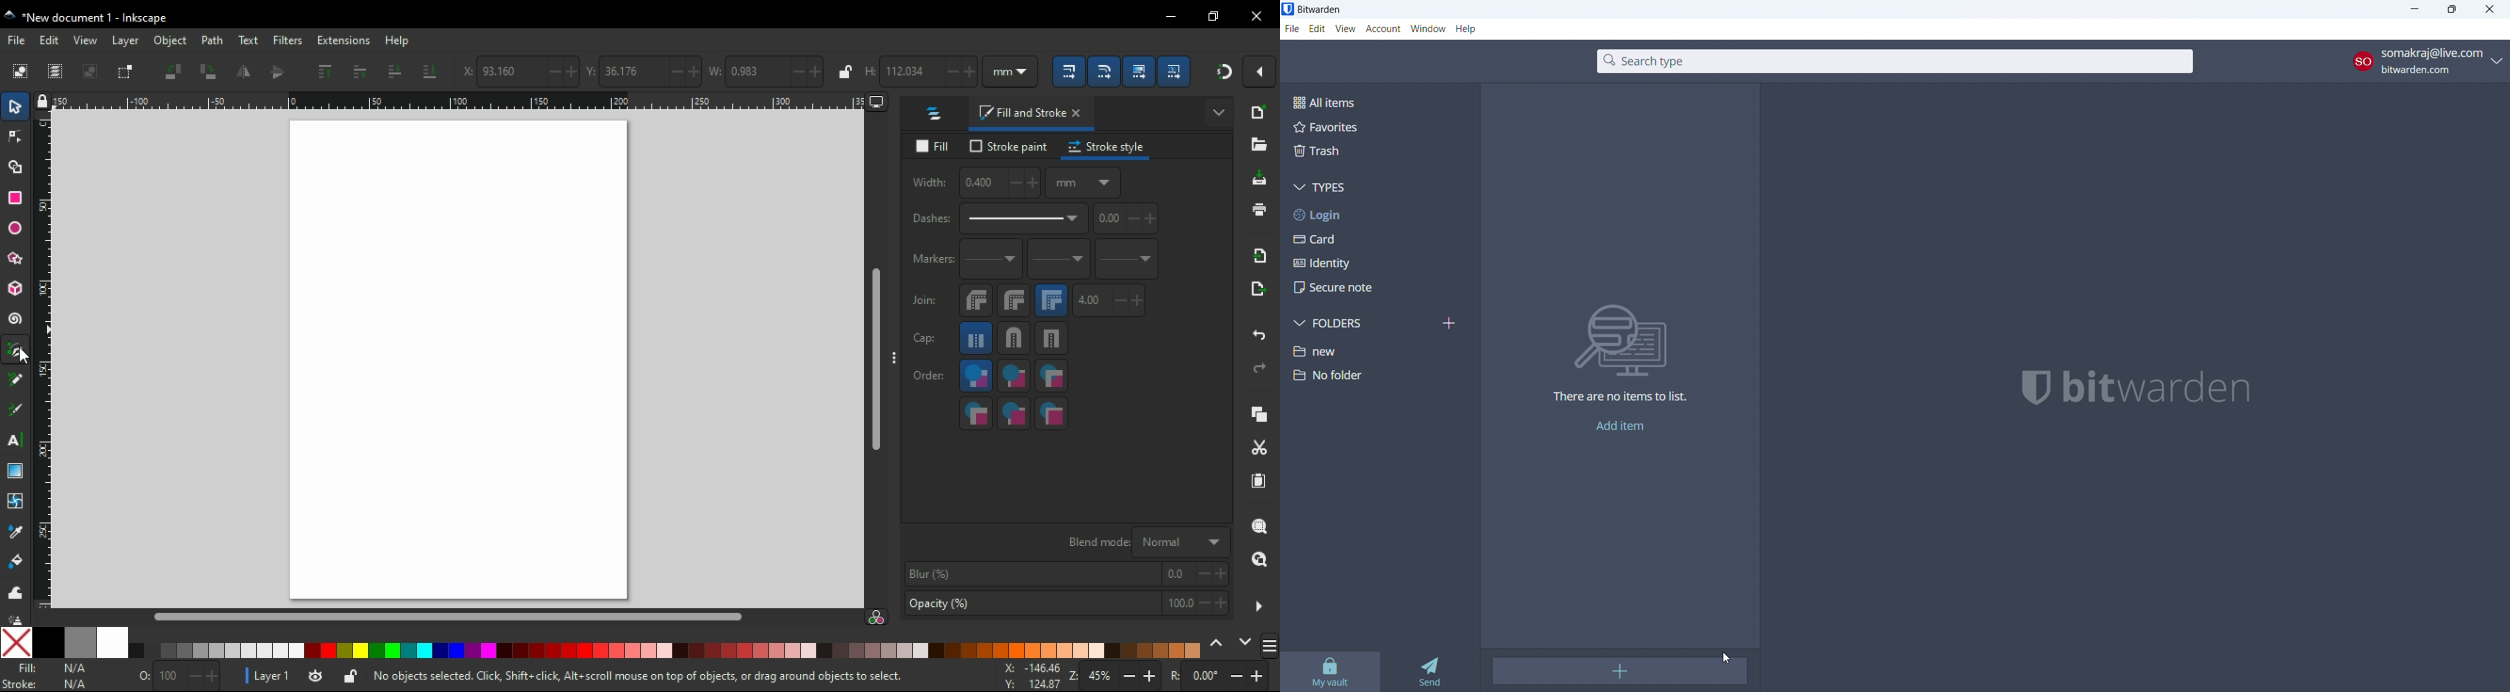 This screenshot has width=2520, height=700. Describe the element at coordinates (1108, 299) in the screenshot. I see `` at that location.